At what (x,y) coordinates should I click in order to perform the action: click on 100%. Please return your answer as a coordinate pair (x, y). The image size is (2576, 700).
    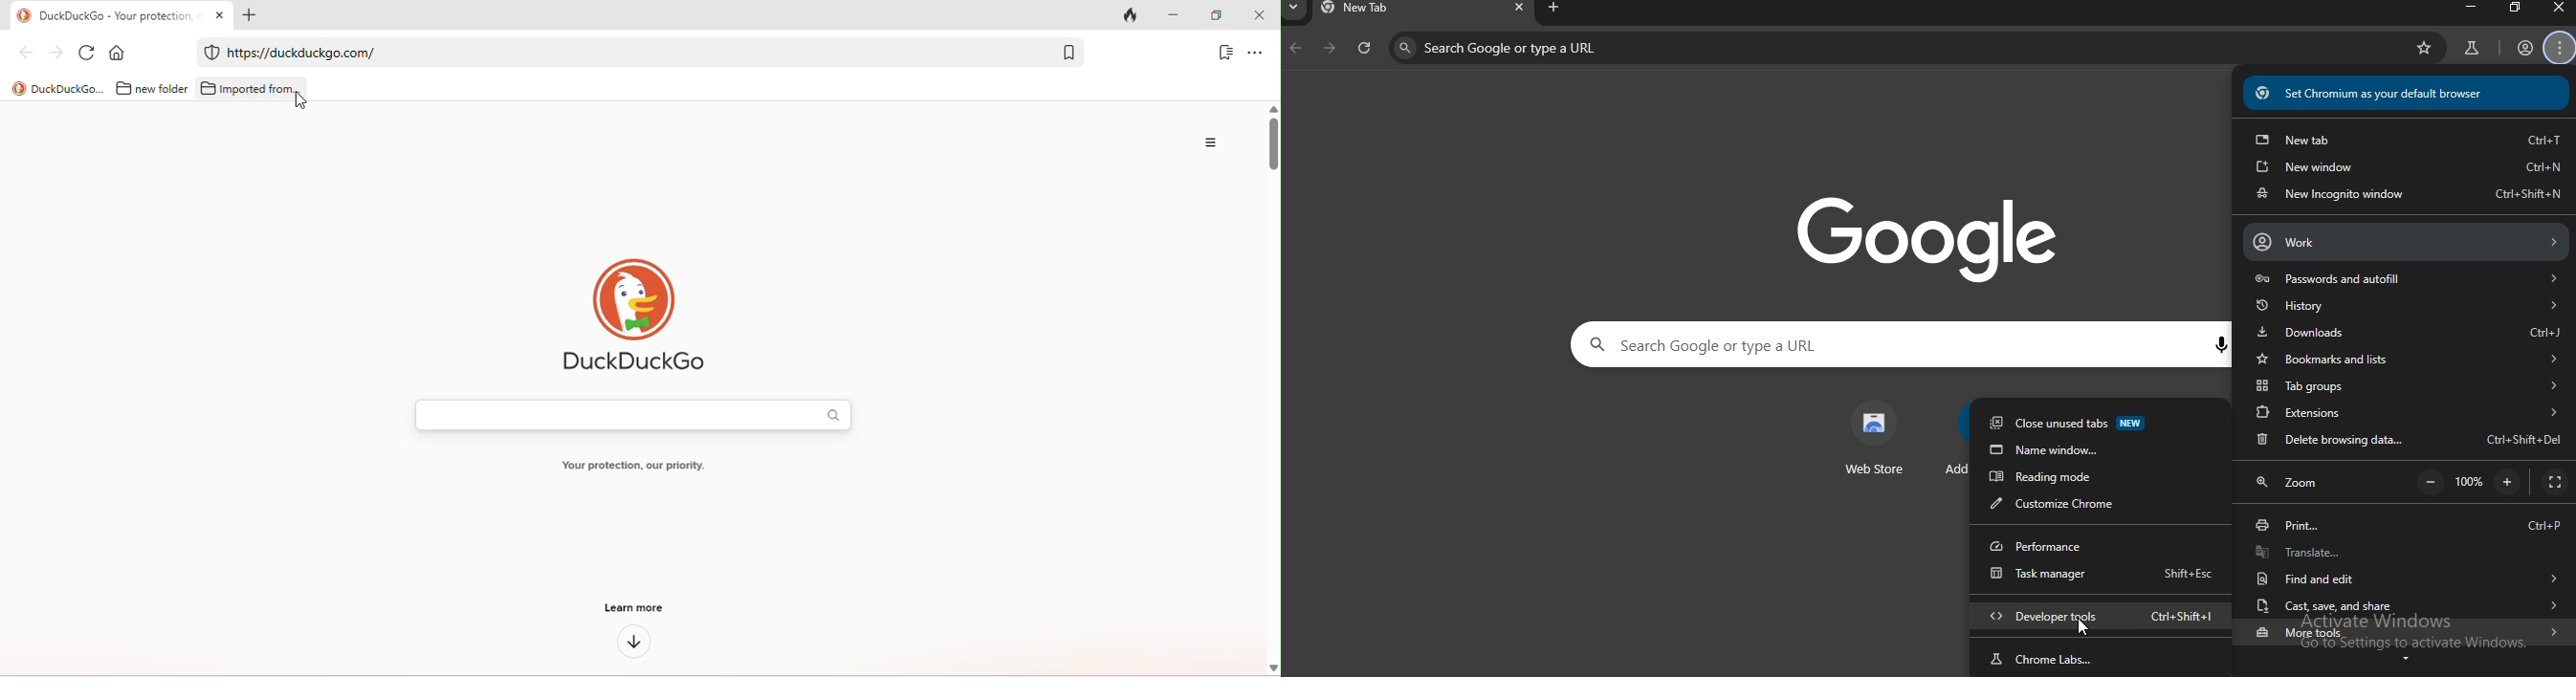
    Looking at the image, I should click on (2469, 482).